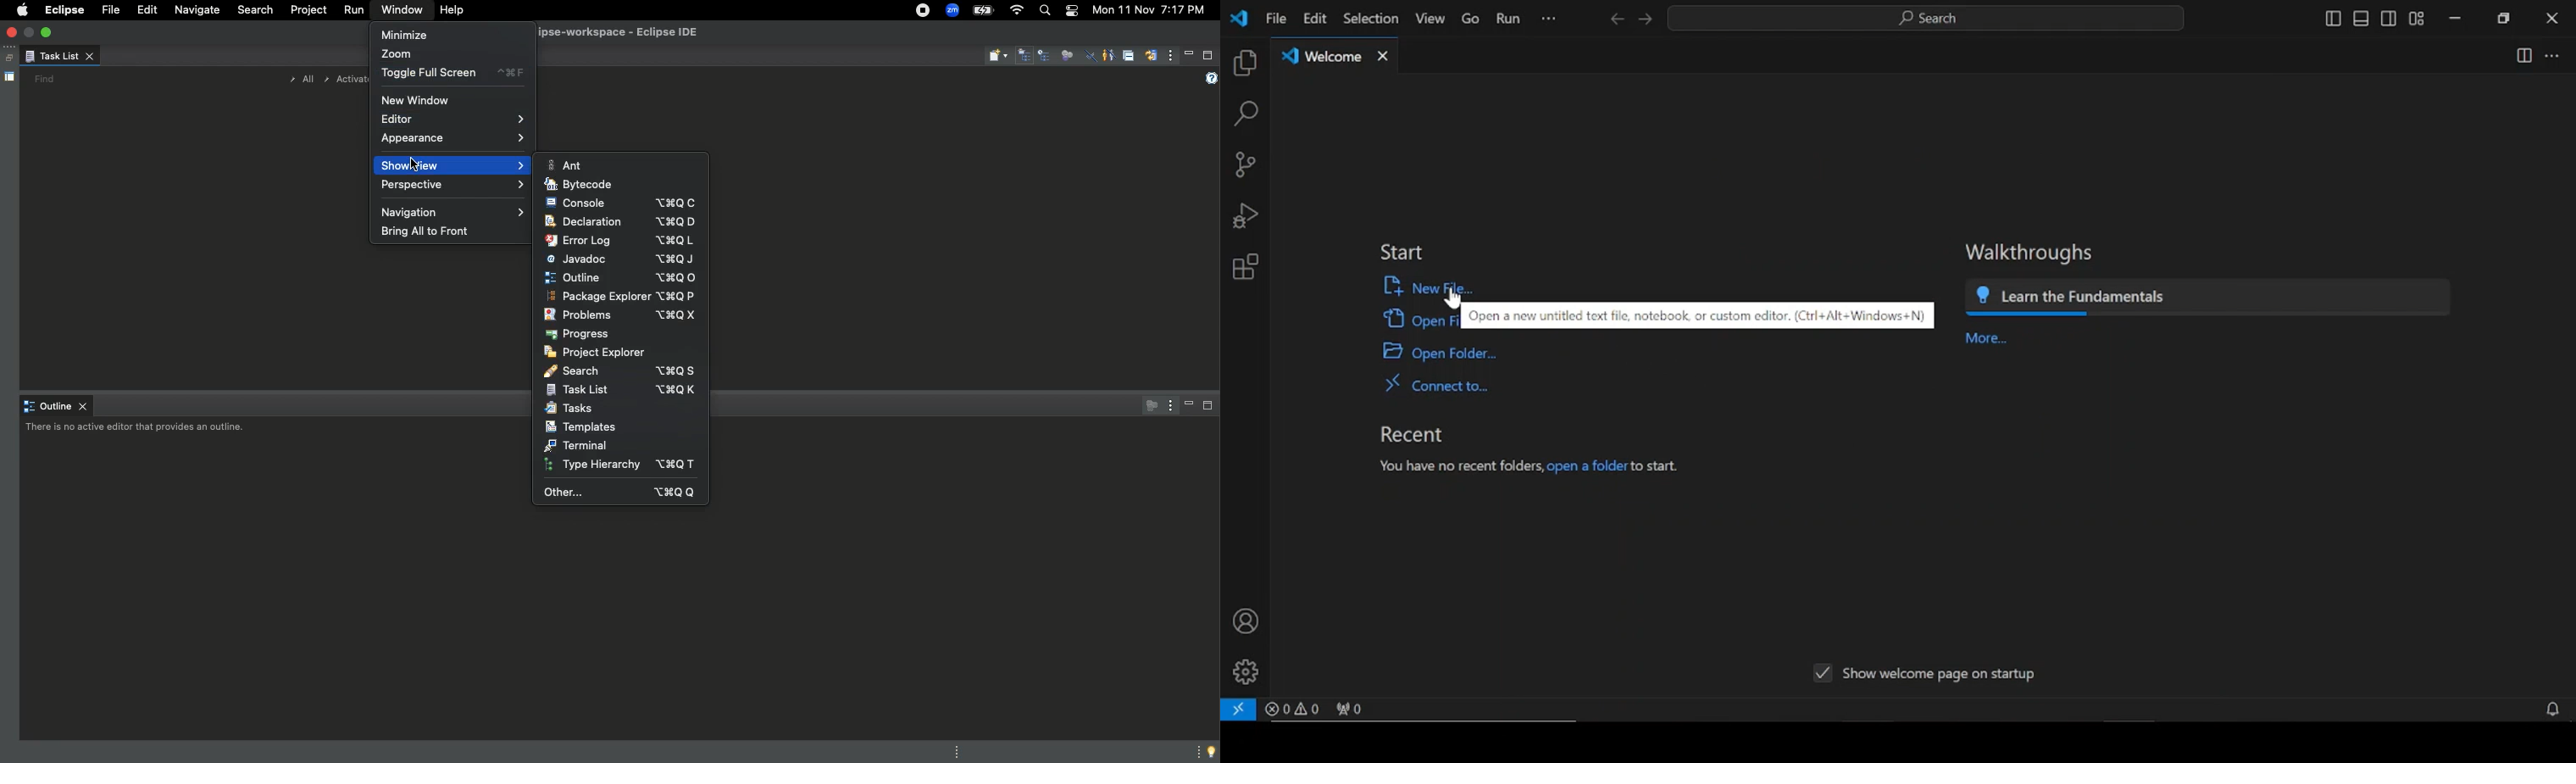  Describe the element at coordinates (1147, 405) in the screenshot. I see `Focus on active tasks` at that location.